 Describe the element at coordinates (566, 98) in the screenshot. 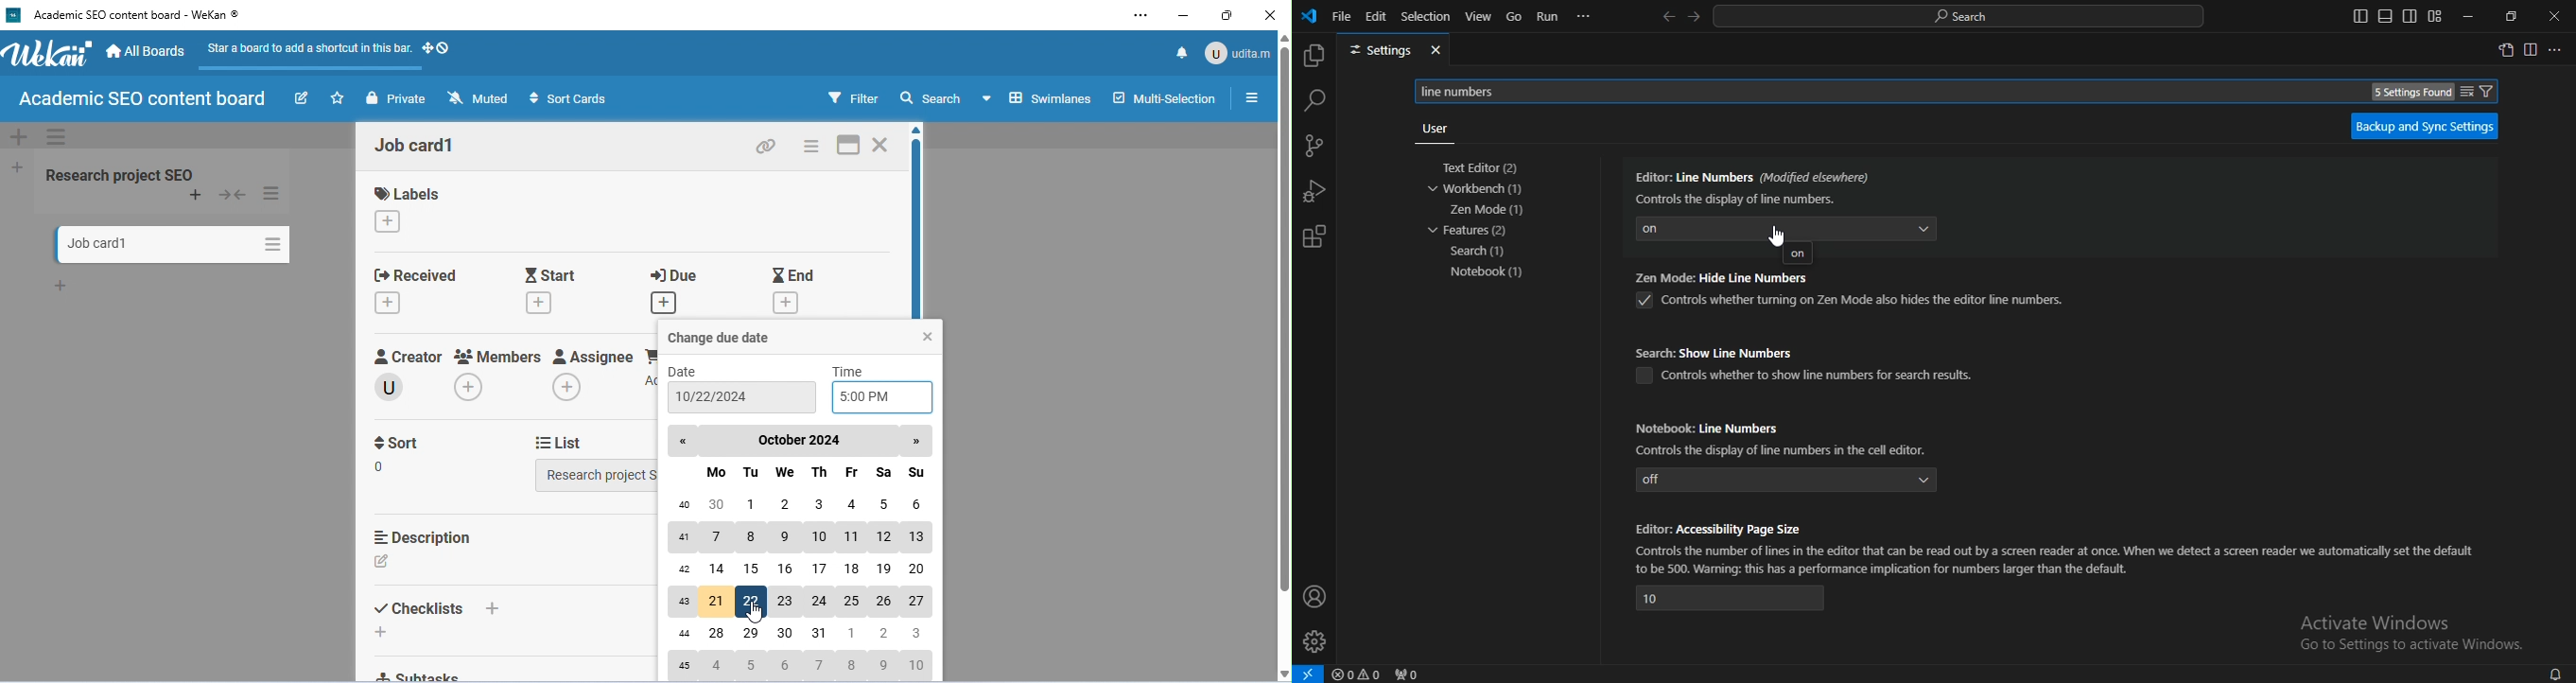

I see `sort cards` at that location.